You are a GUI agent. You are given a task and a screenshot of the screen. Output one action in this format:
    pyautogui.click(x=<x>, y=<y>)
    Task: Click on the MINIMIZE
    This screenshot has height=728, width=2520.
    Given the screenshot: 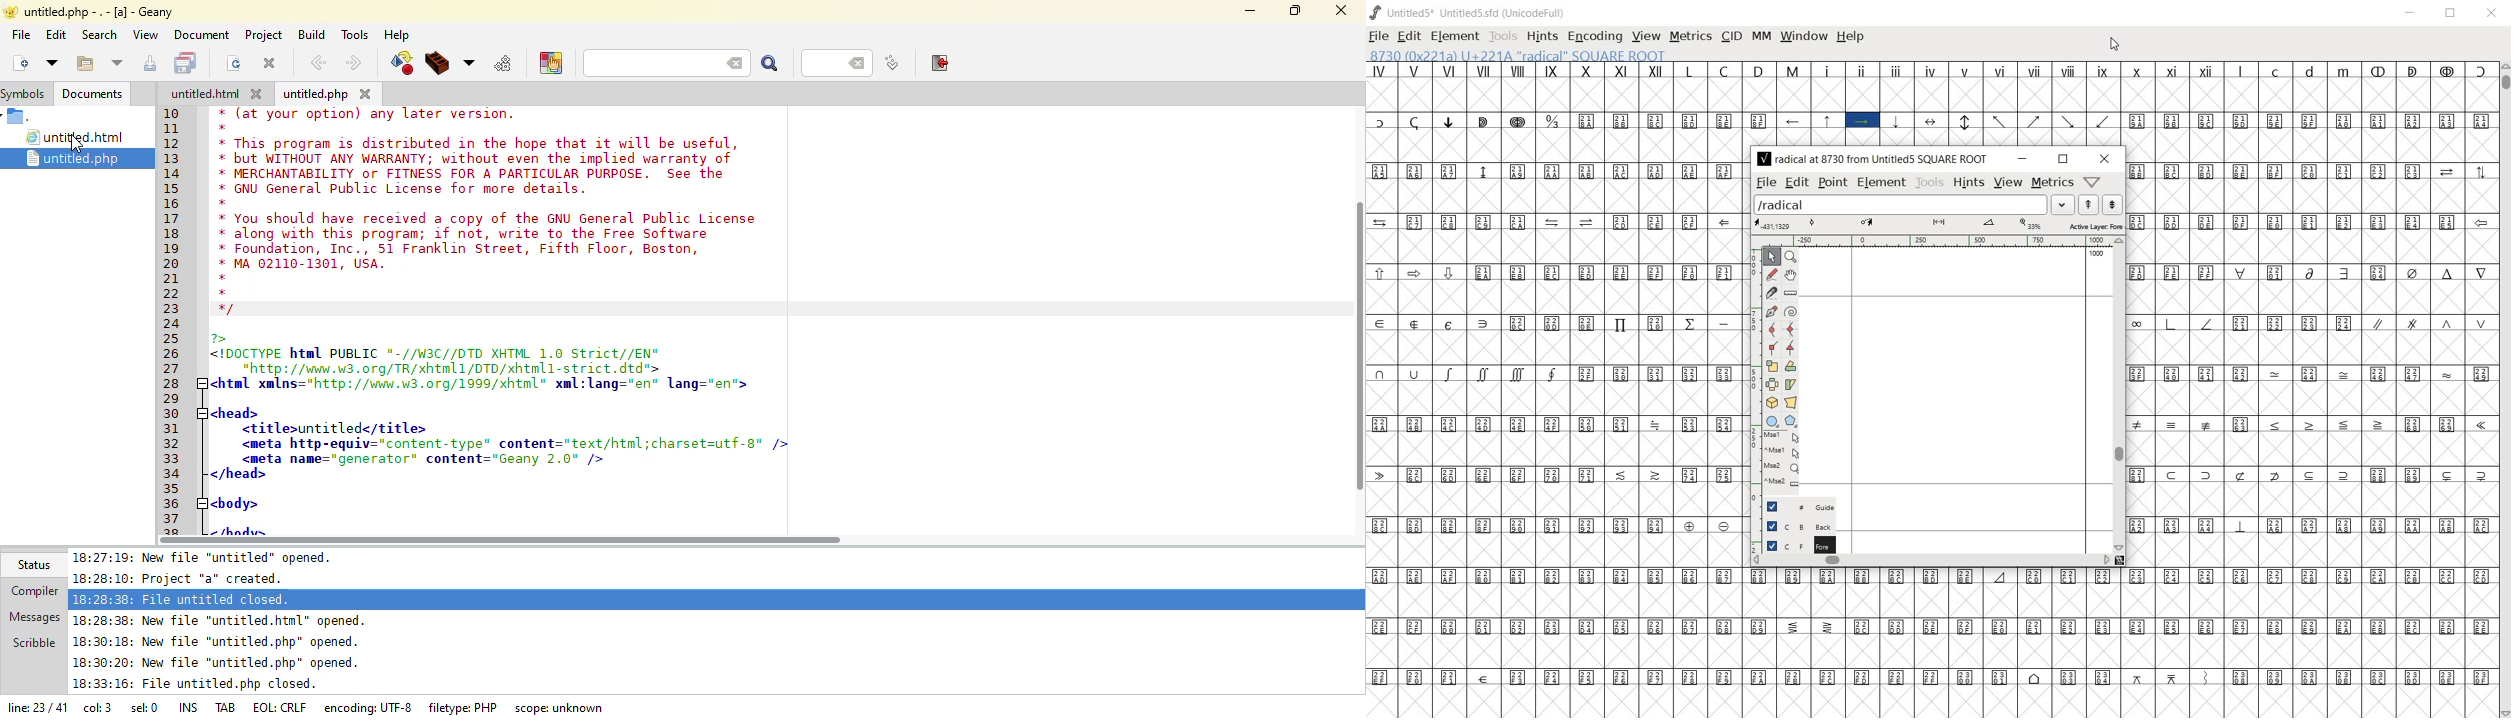 What is the action you would take?
    pyautogui.click(x=2410, y=13)
    